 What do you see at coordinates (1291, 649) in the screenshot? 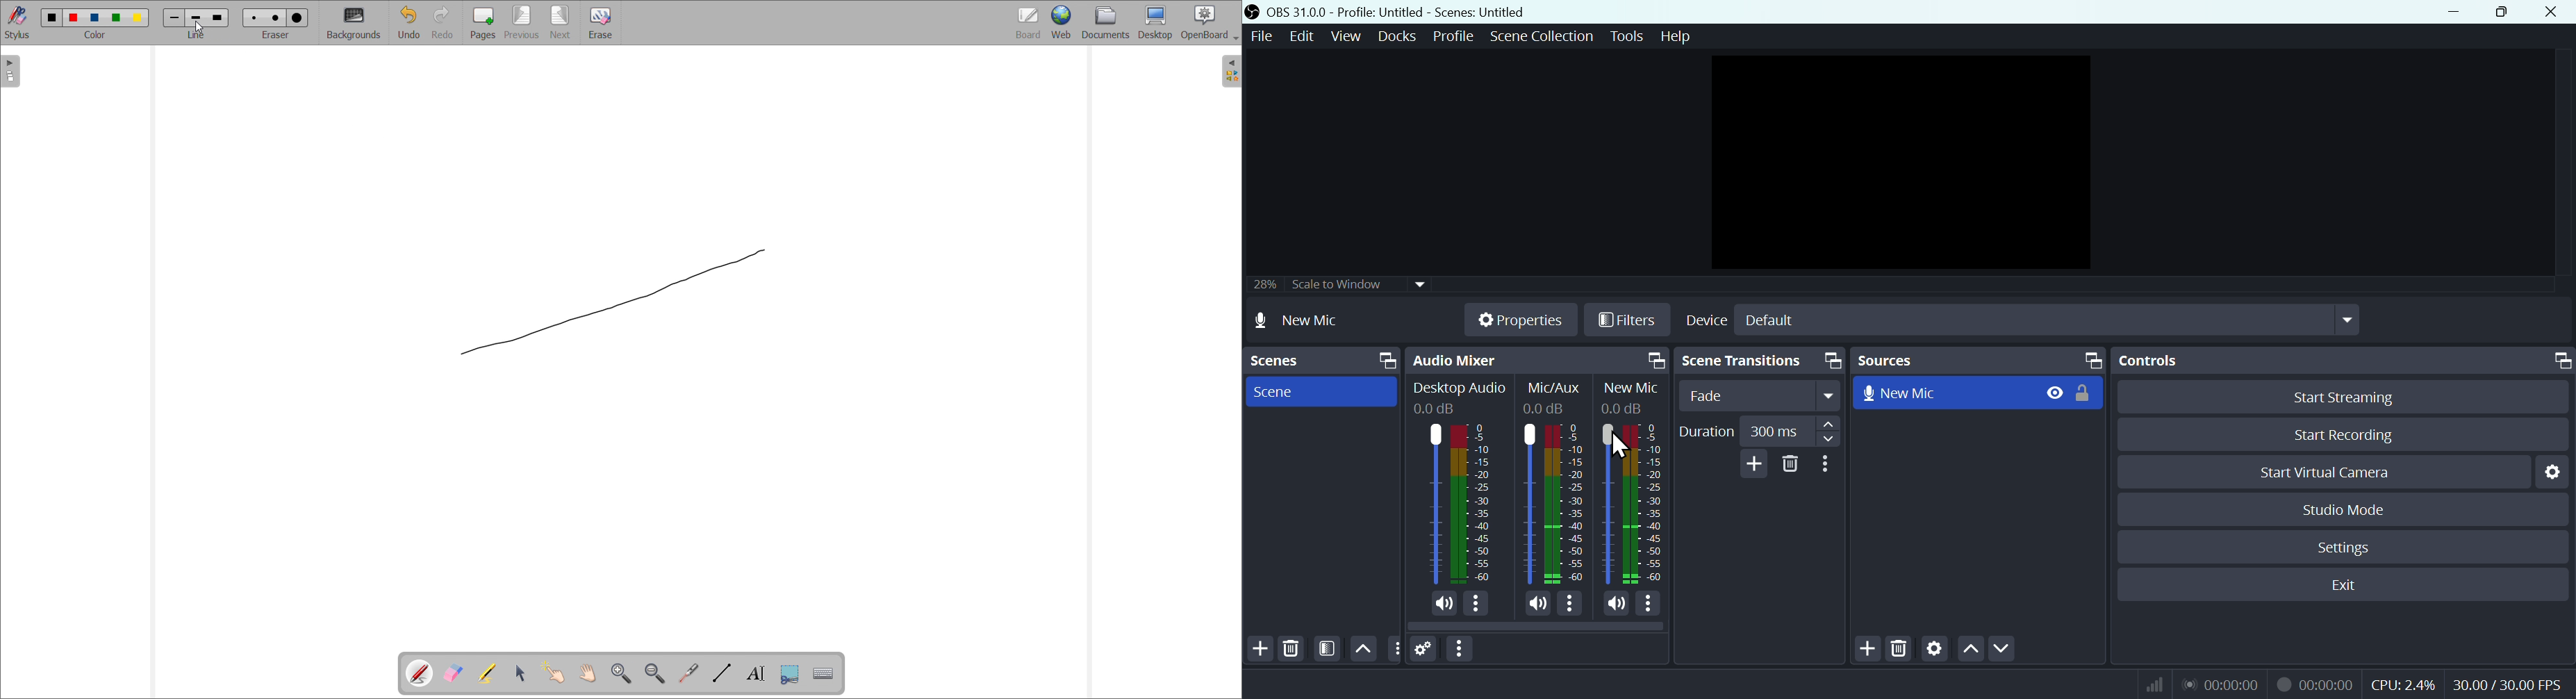
I see `Delete` at bounding box center [1291, 649].